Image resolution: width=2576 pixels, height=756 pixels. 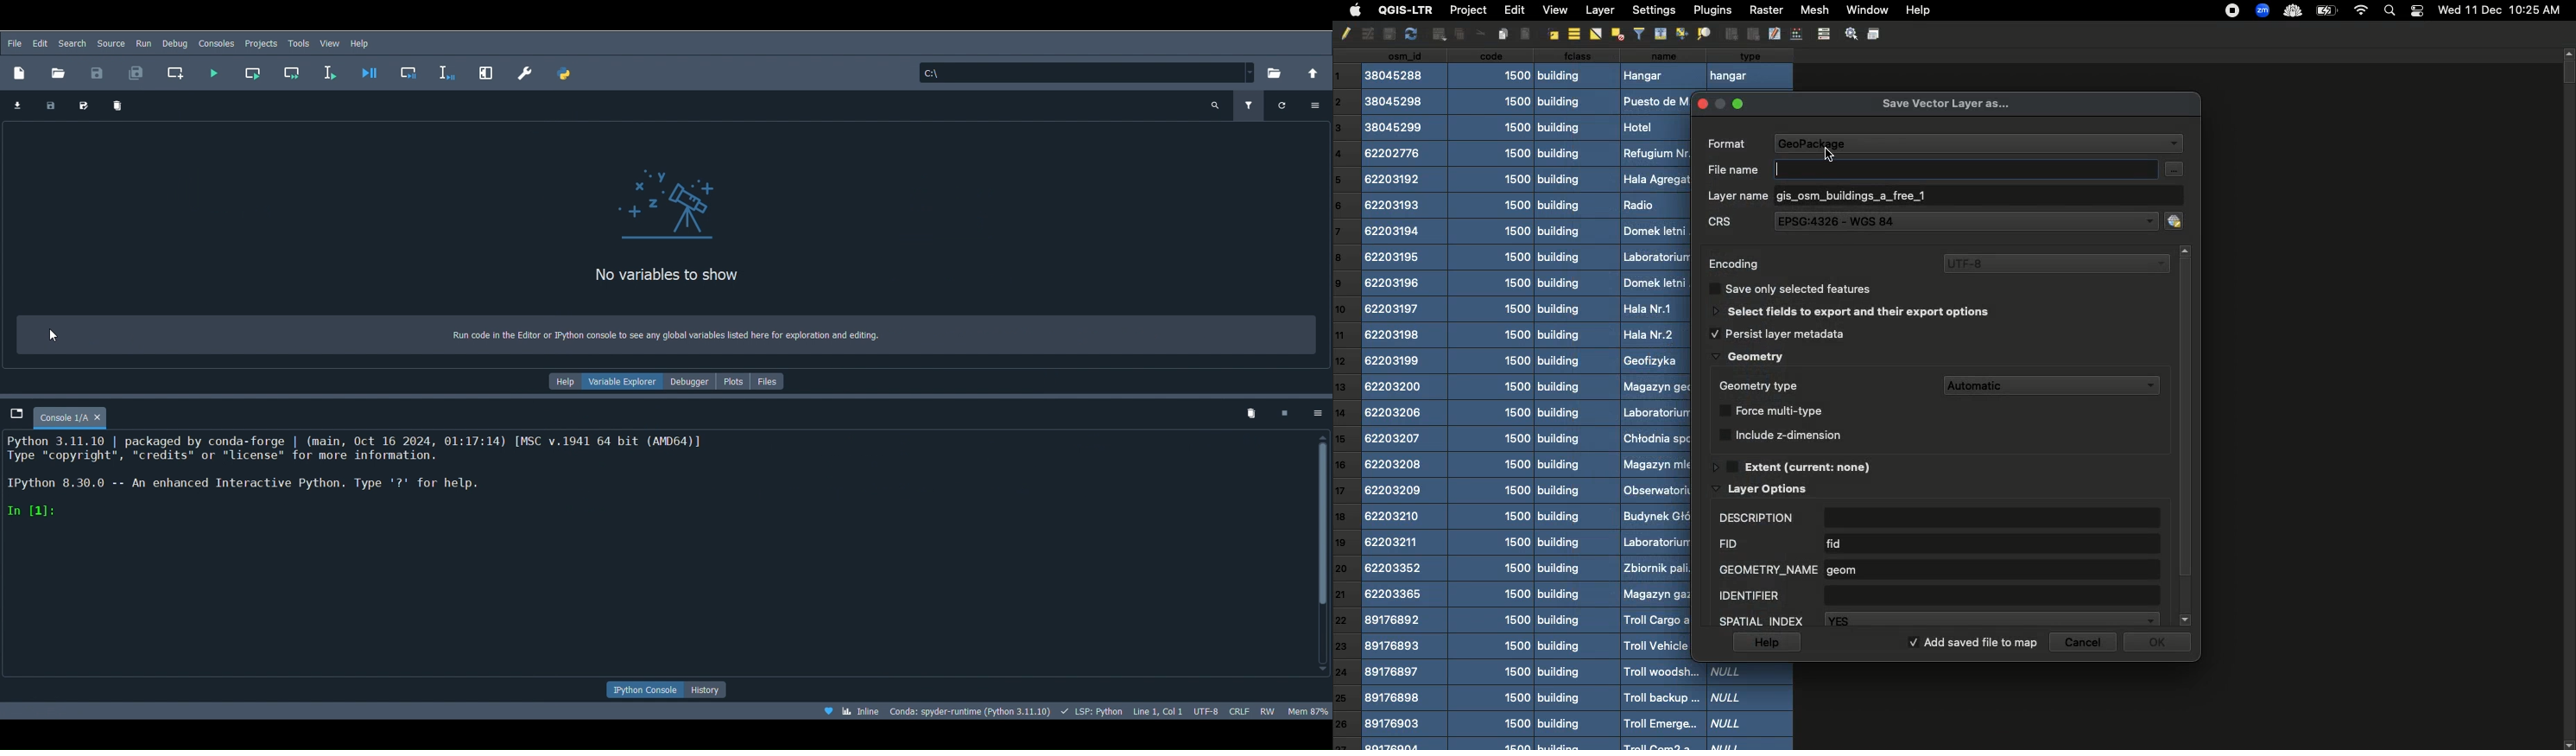 I want to click on Remove all variables from namespace, so click(x=1251, y=414).